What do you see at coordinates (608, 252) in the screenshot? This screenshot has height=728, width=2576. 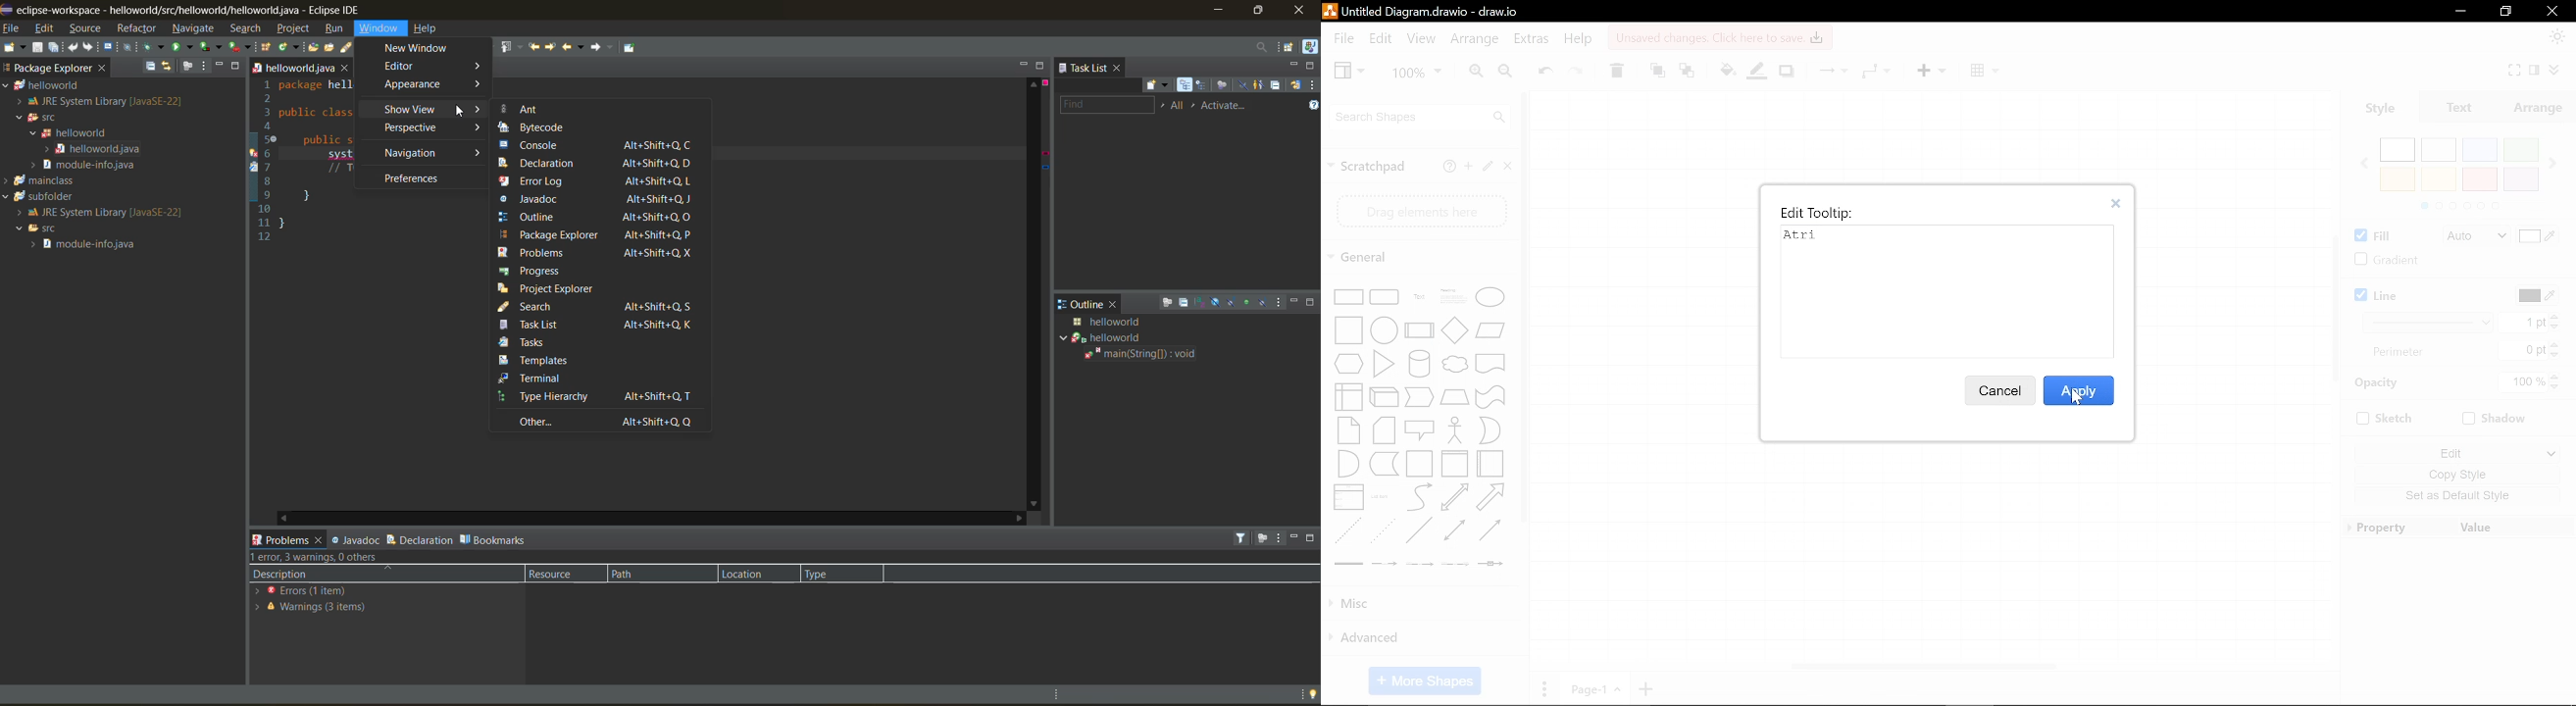 I see `problems` at bounding box center [608, 252].